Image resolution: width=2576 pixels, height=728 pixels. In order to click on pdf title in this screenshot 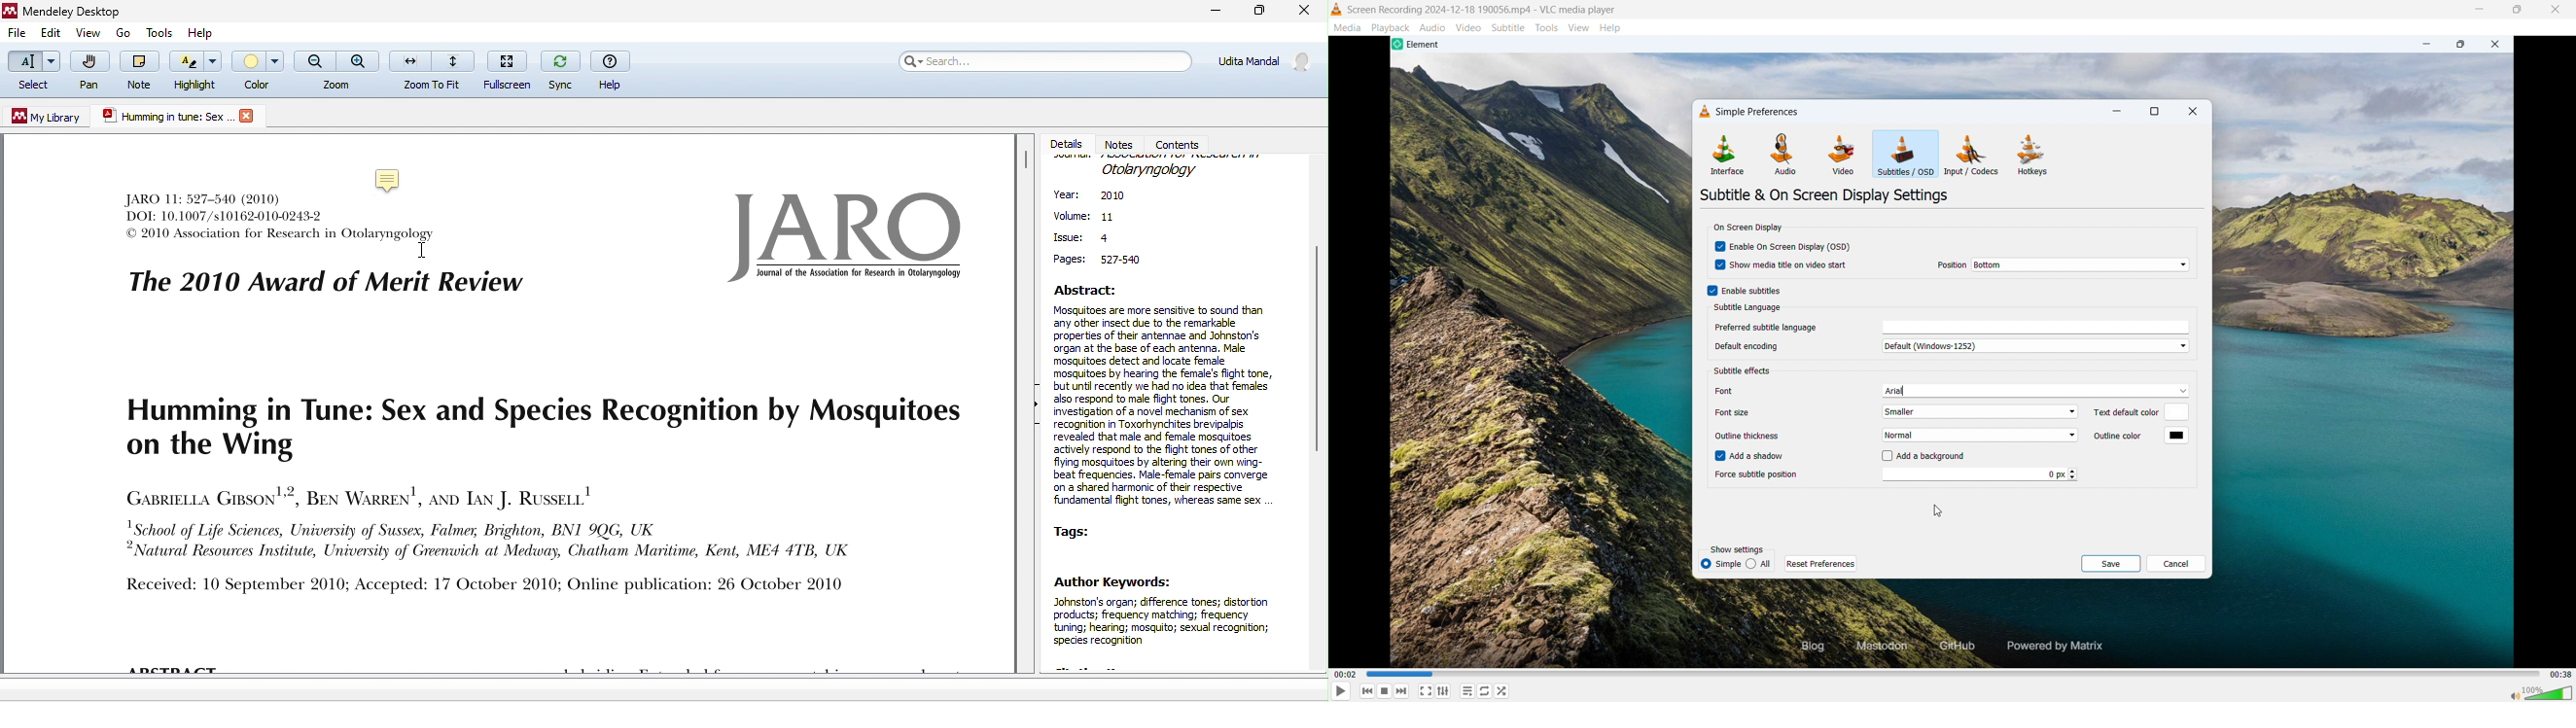, I will do `click(164, 117)`.